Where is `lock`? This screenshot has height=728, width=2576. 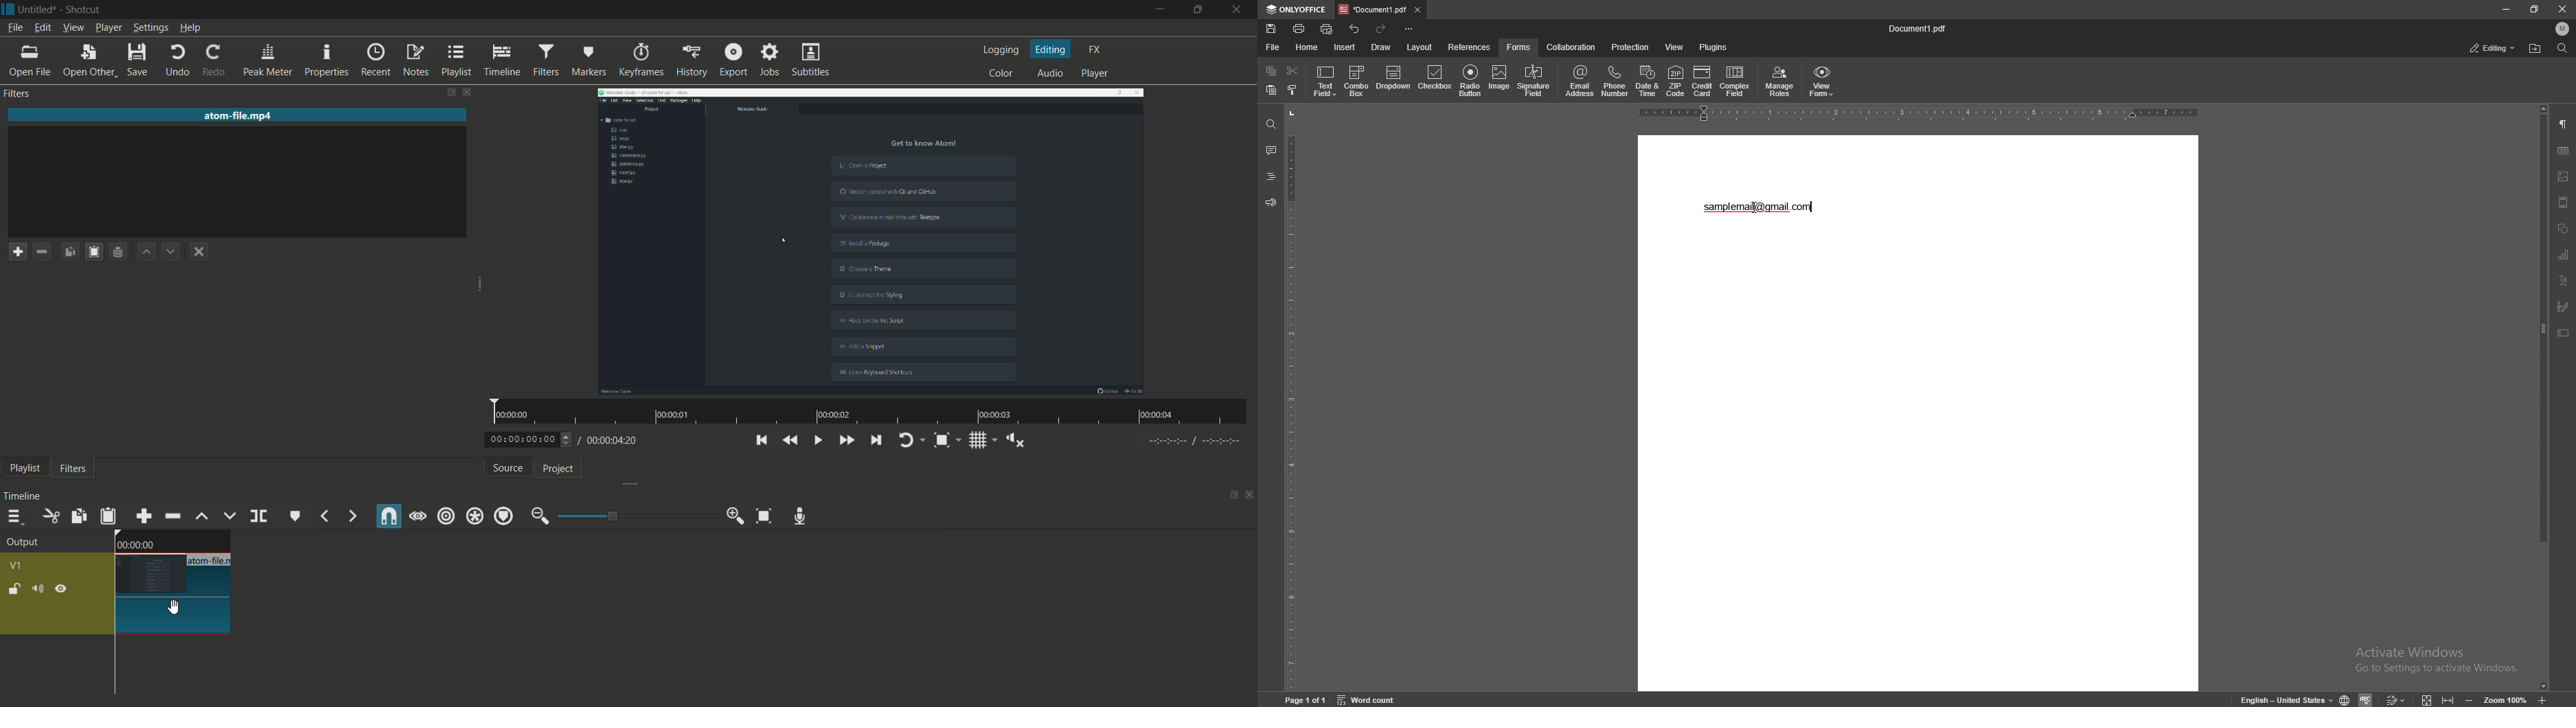 lock is located at coordinates (13, 589).